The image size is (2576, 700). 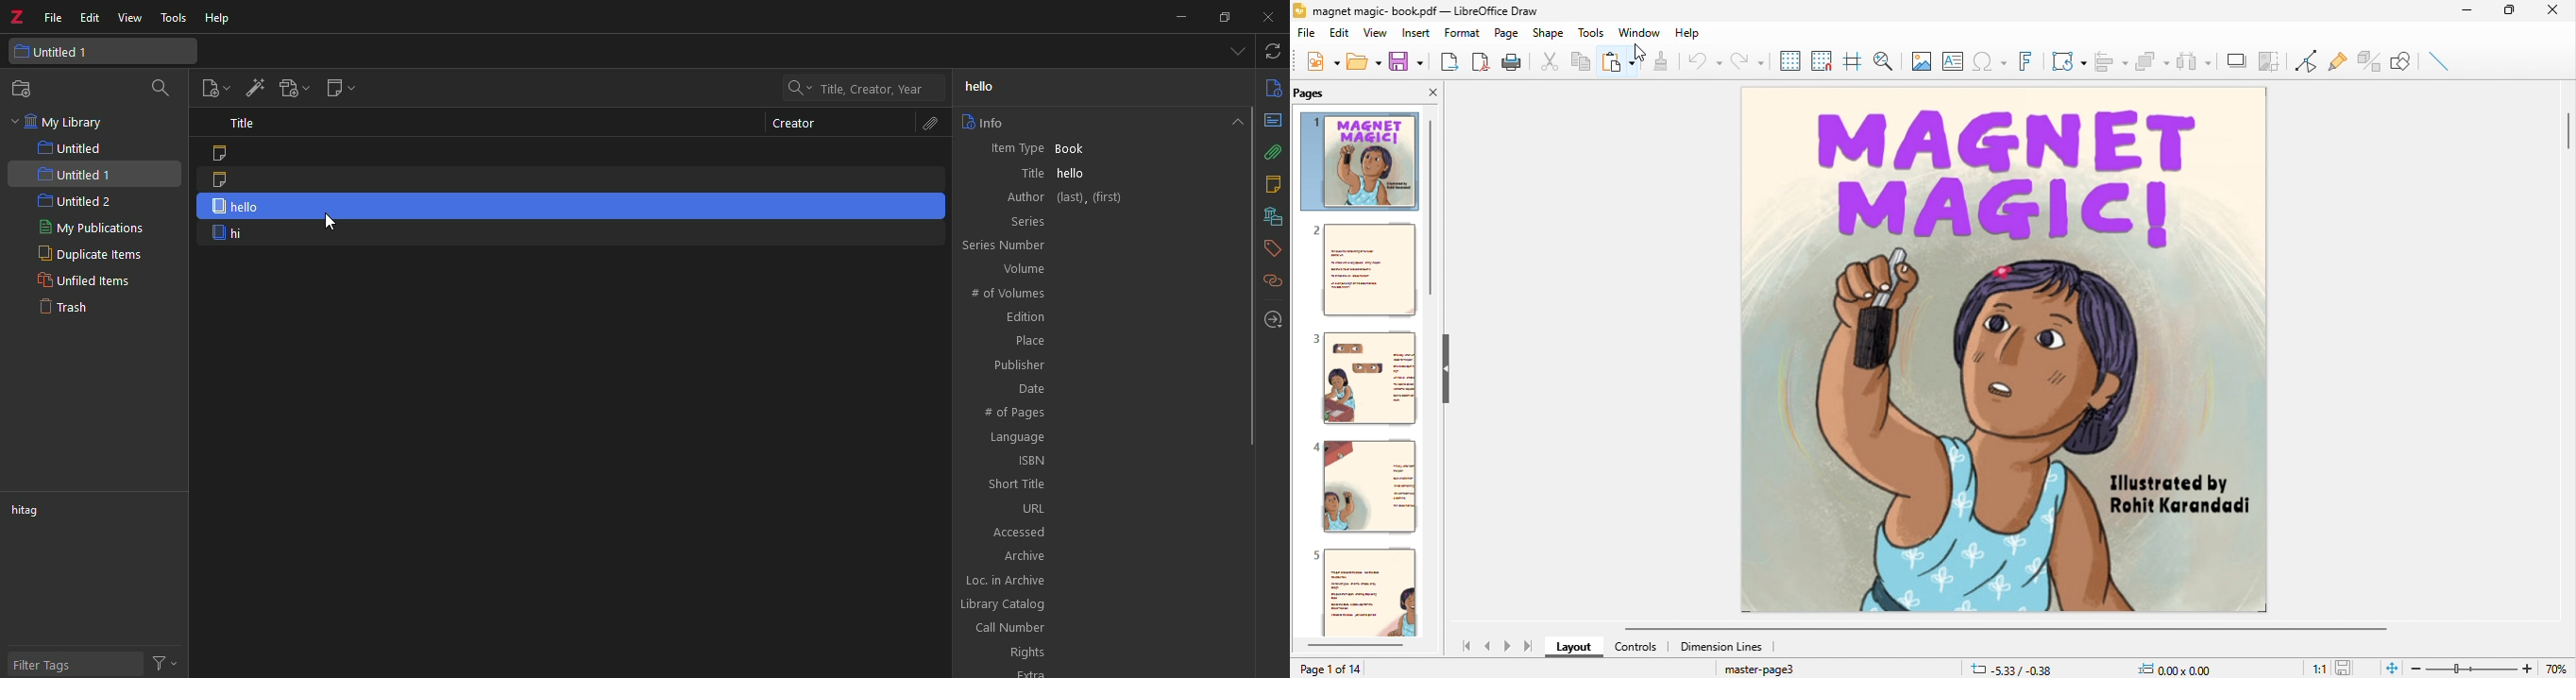 I want to click on maximize, so click(x=2510, y=10).